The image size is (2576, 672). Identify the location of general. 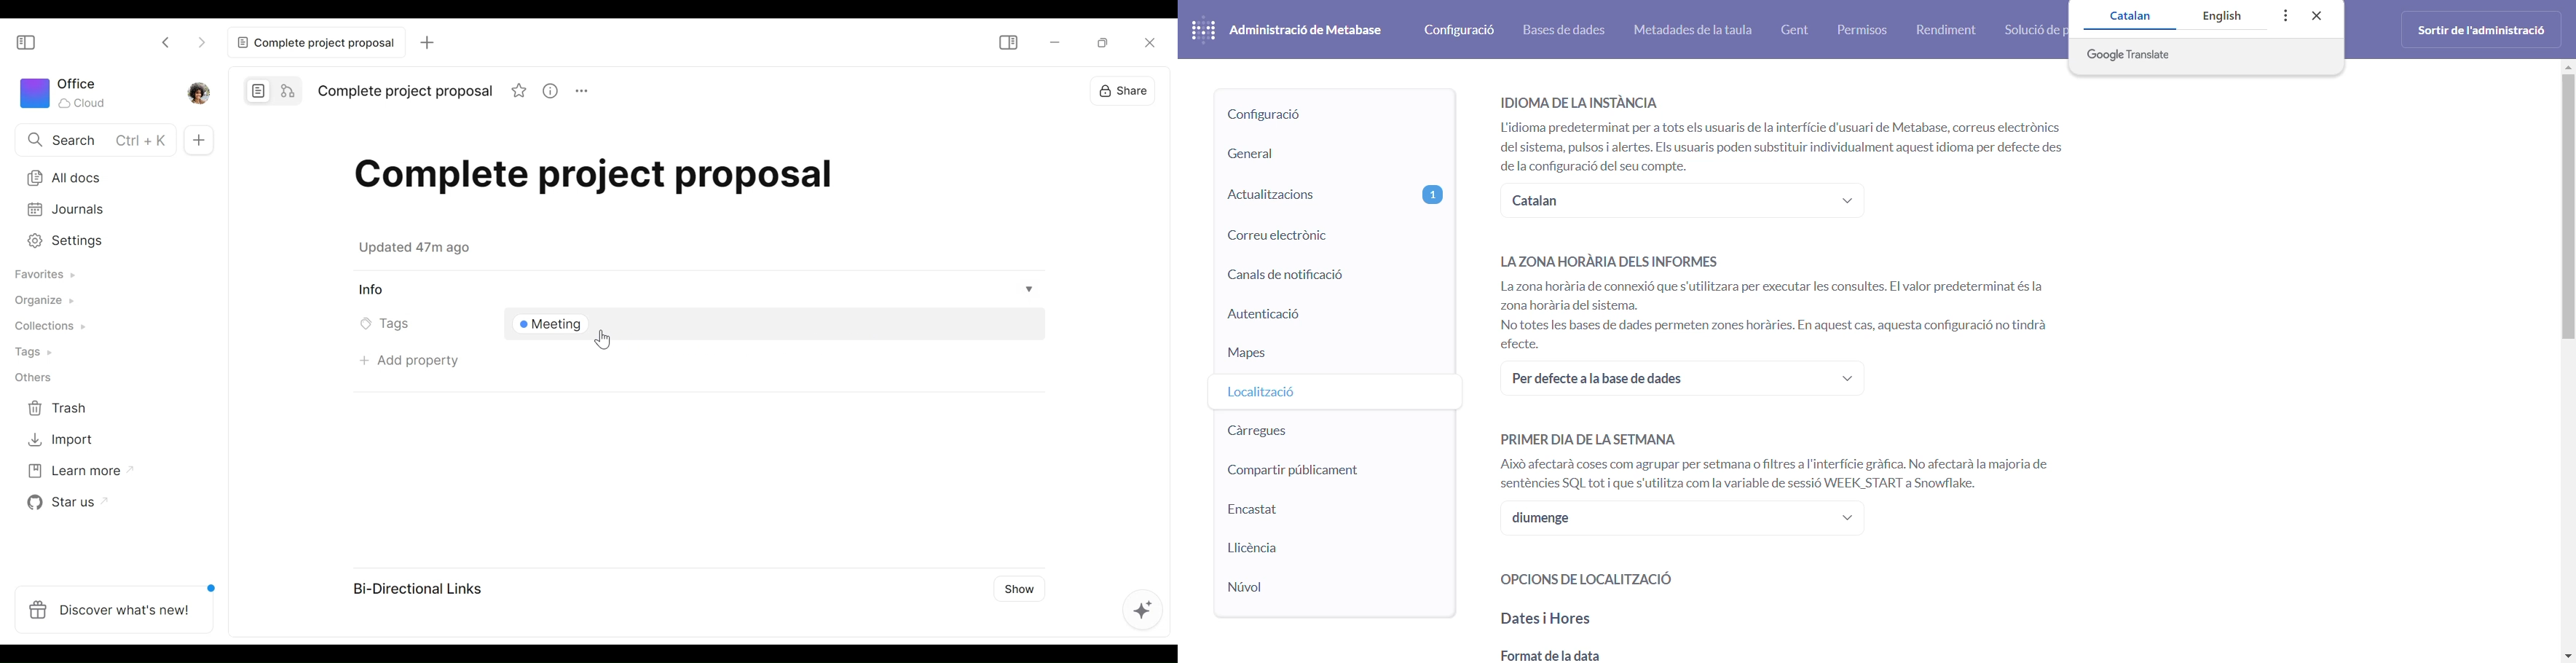
(1330, 155).